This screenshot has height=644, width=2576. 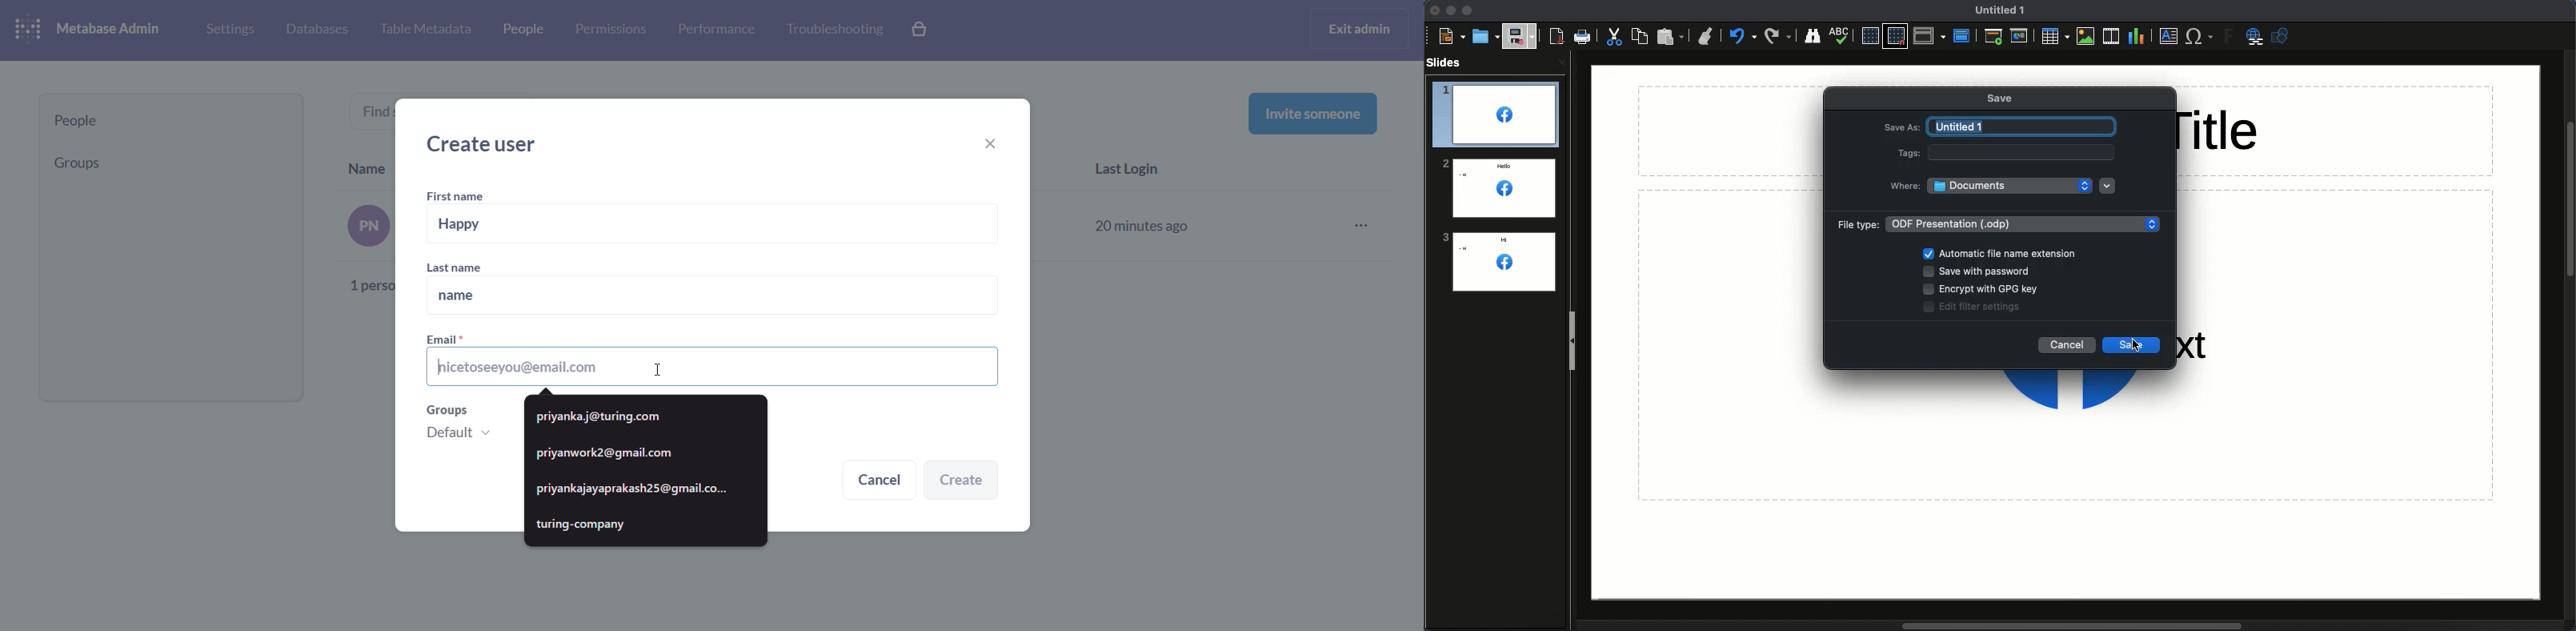 What do you see at coordinates (1450, 10) in the screenshot?
I see `Minimize` at bounding box center [1450, 10].